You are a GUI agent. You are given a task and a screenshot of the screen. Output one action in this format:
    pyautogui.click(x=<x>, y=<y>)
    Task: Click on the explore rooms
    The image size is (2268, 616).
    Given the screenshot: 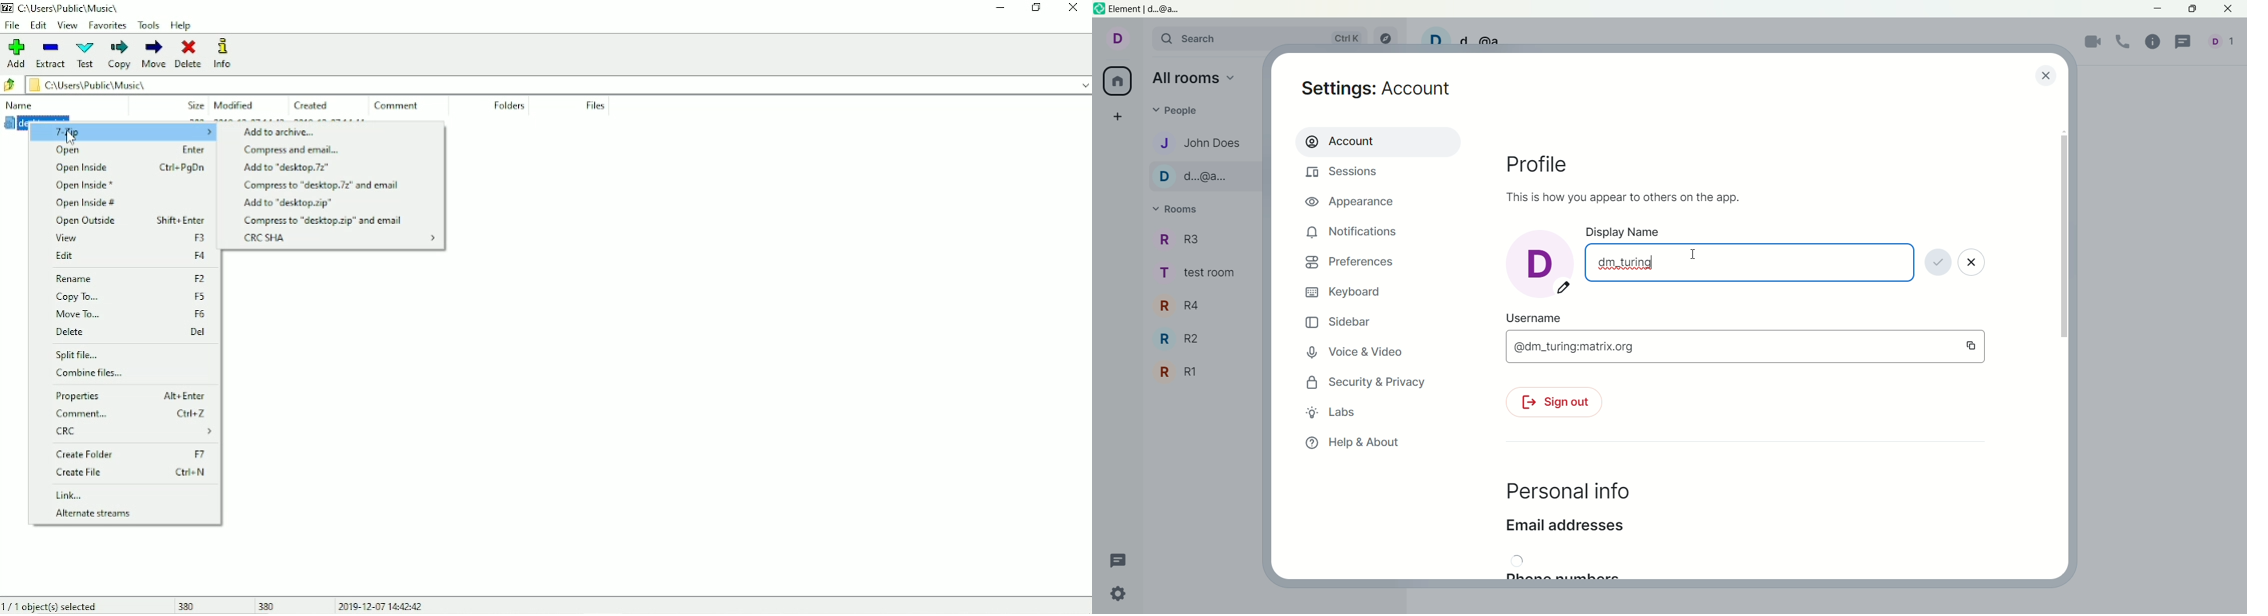 What is the action you would take?
    pyautogui.click(x=1389, y=38)
    